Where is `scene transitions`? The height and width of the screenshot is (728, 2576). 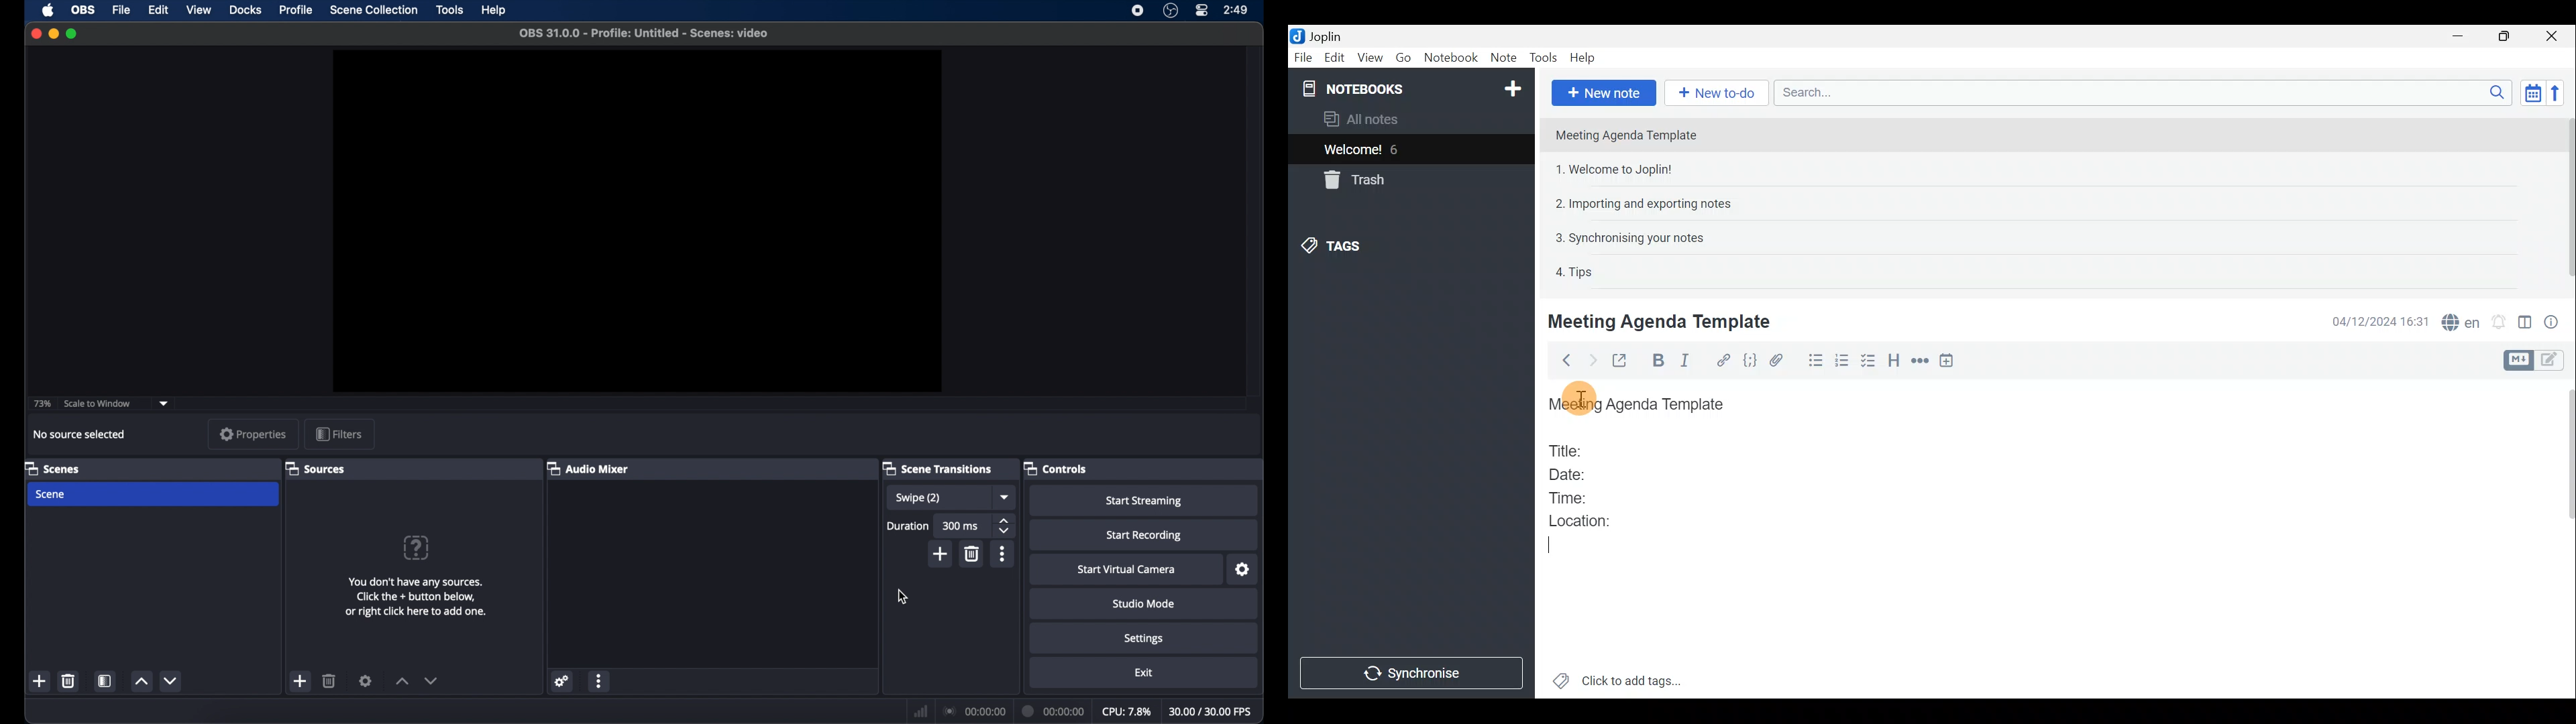
scene transitions is located at coordinates (938, 468).